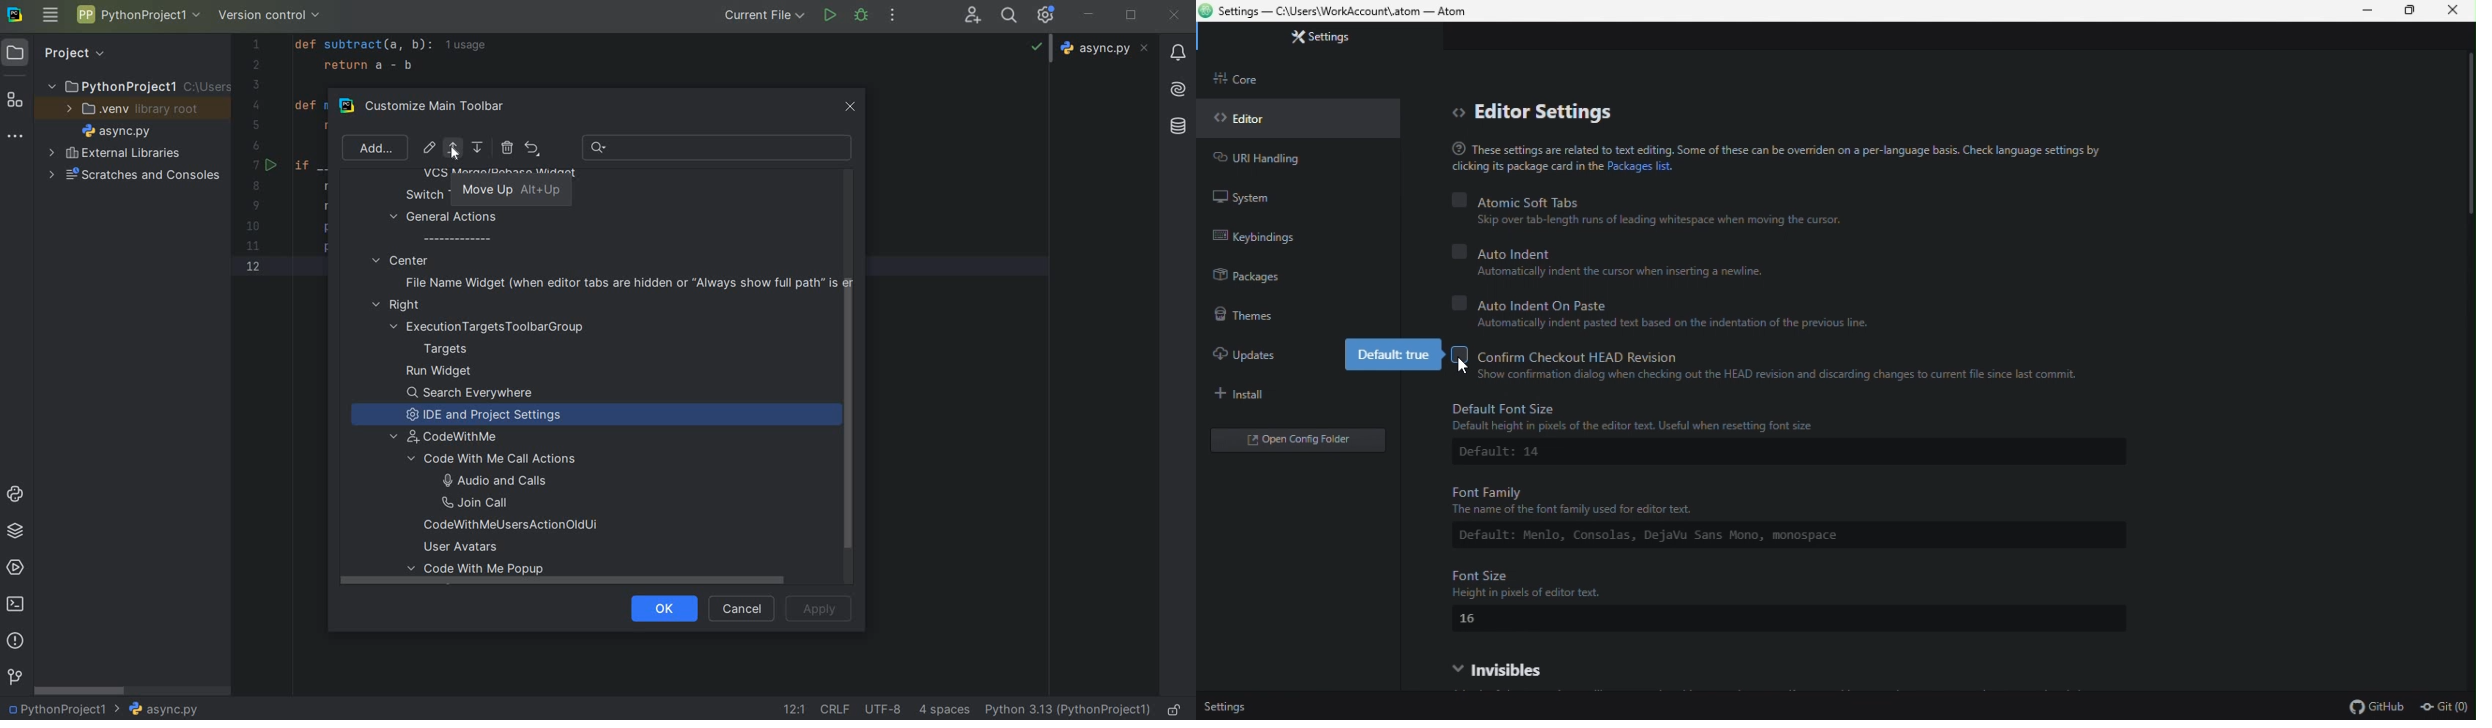 The width and height of the screenshot is (2492, 728). Describe the element at coordinates (1771, 535) in the screenshot. I see `Default: Menlo, Consolas, DejaVu Sans Mono, monospace` at that location.